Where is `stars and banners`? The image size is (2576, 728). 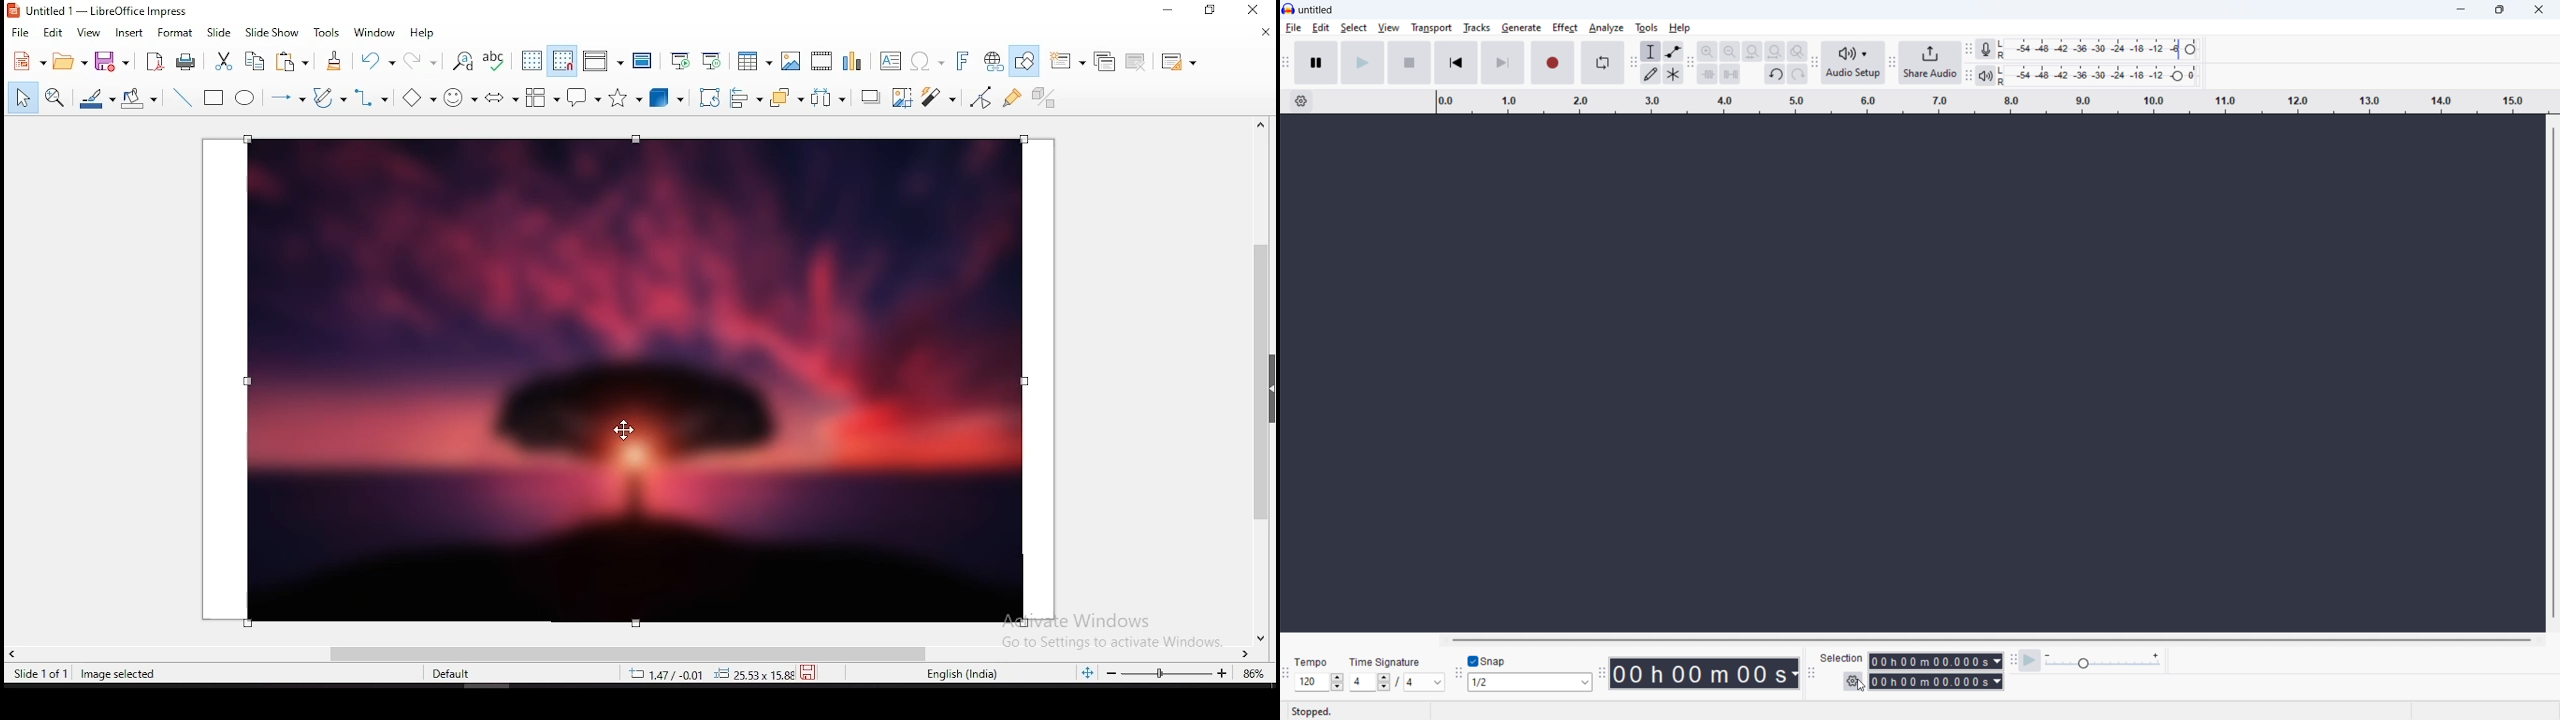
stars and banners is located at coordinates (627, 98).